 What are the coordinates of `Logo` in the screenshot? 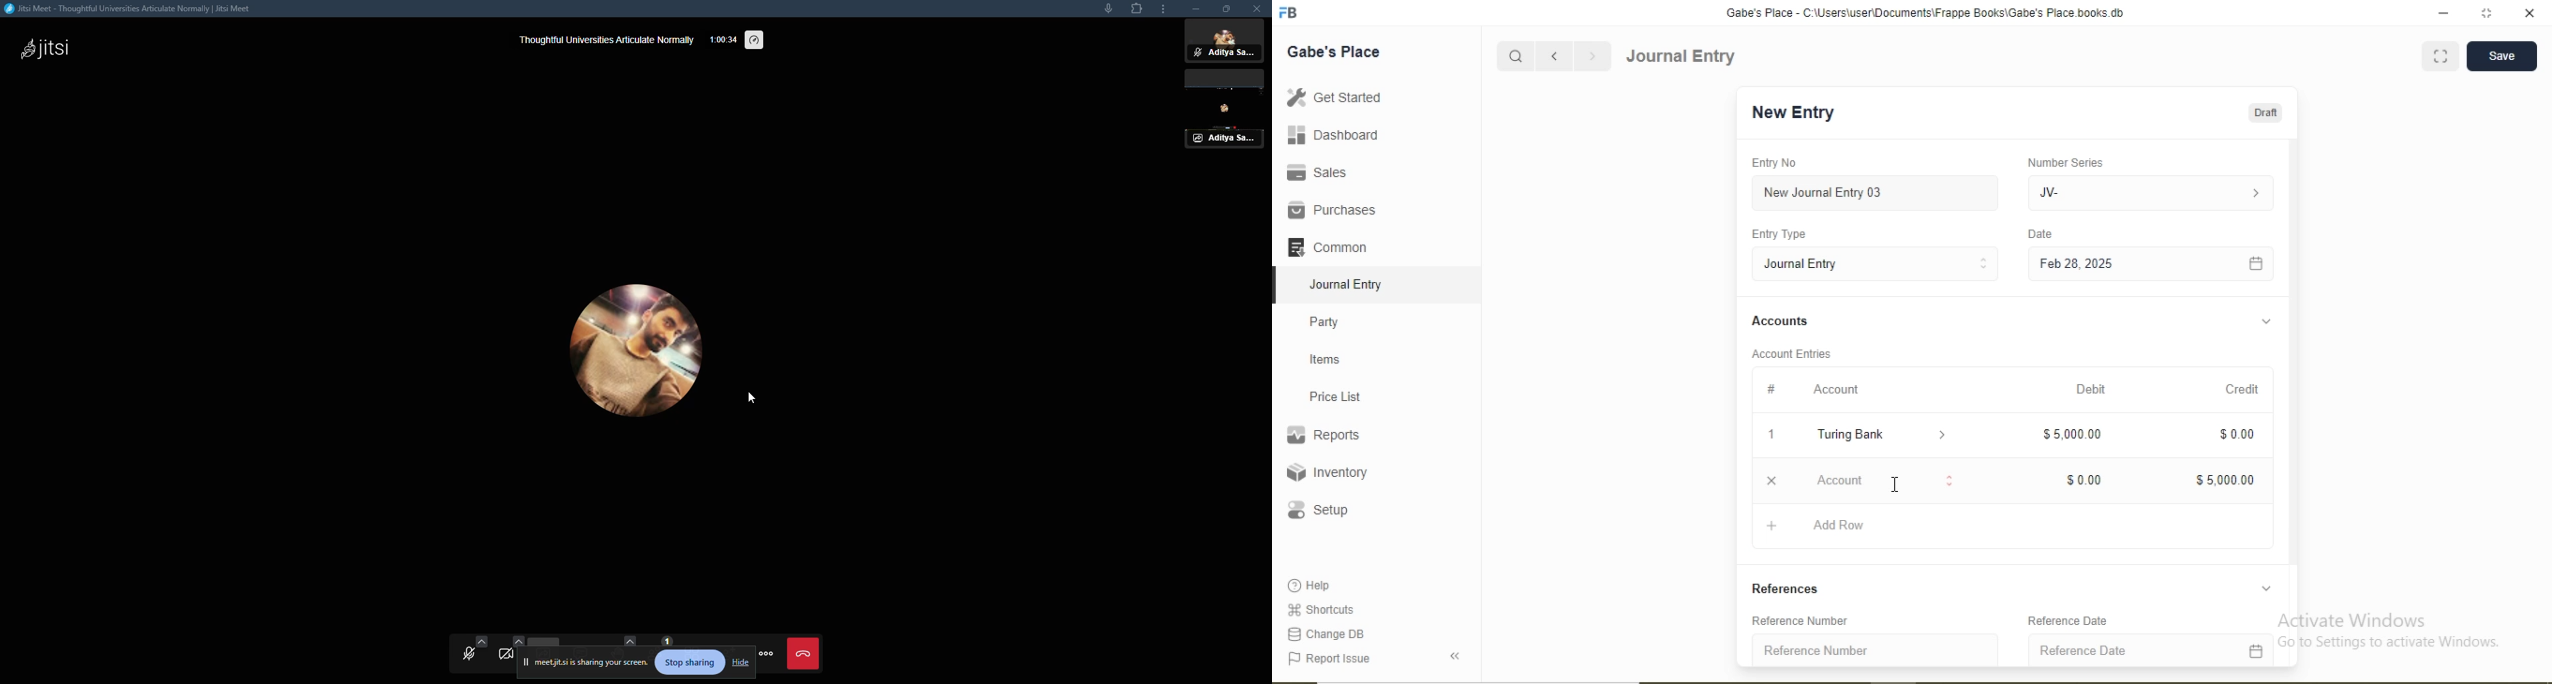 It's located at (1289, 13).